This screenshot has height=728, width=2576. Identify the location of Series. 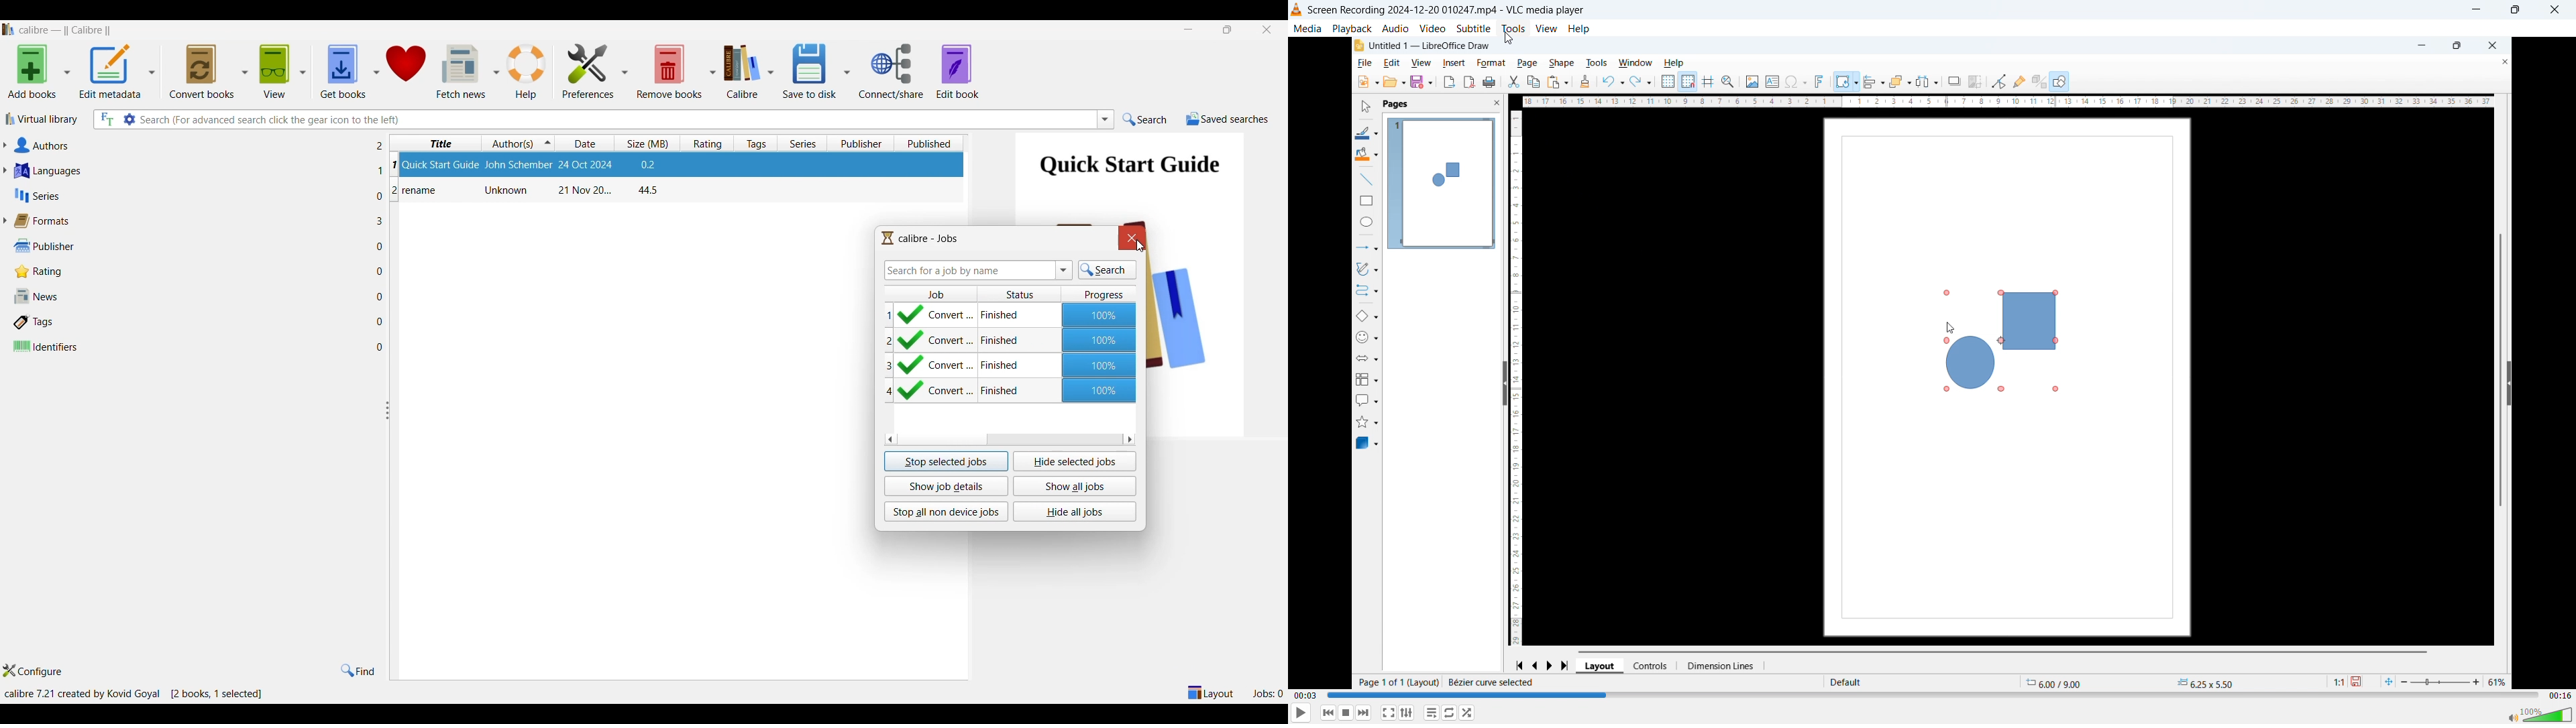
(191, 196).